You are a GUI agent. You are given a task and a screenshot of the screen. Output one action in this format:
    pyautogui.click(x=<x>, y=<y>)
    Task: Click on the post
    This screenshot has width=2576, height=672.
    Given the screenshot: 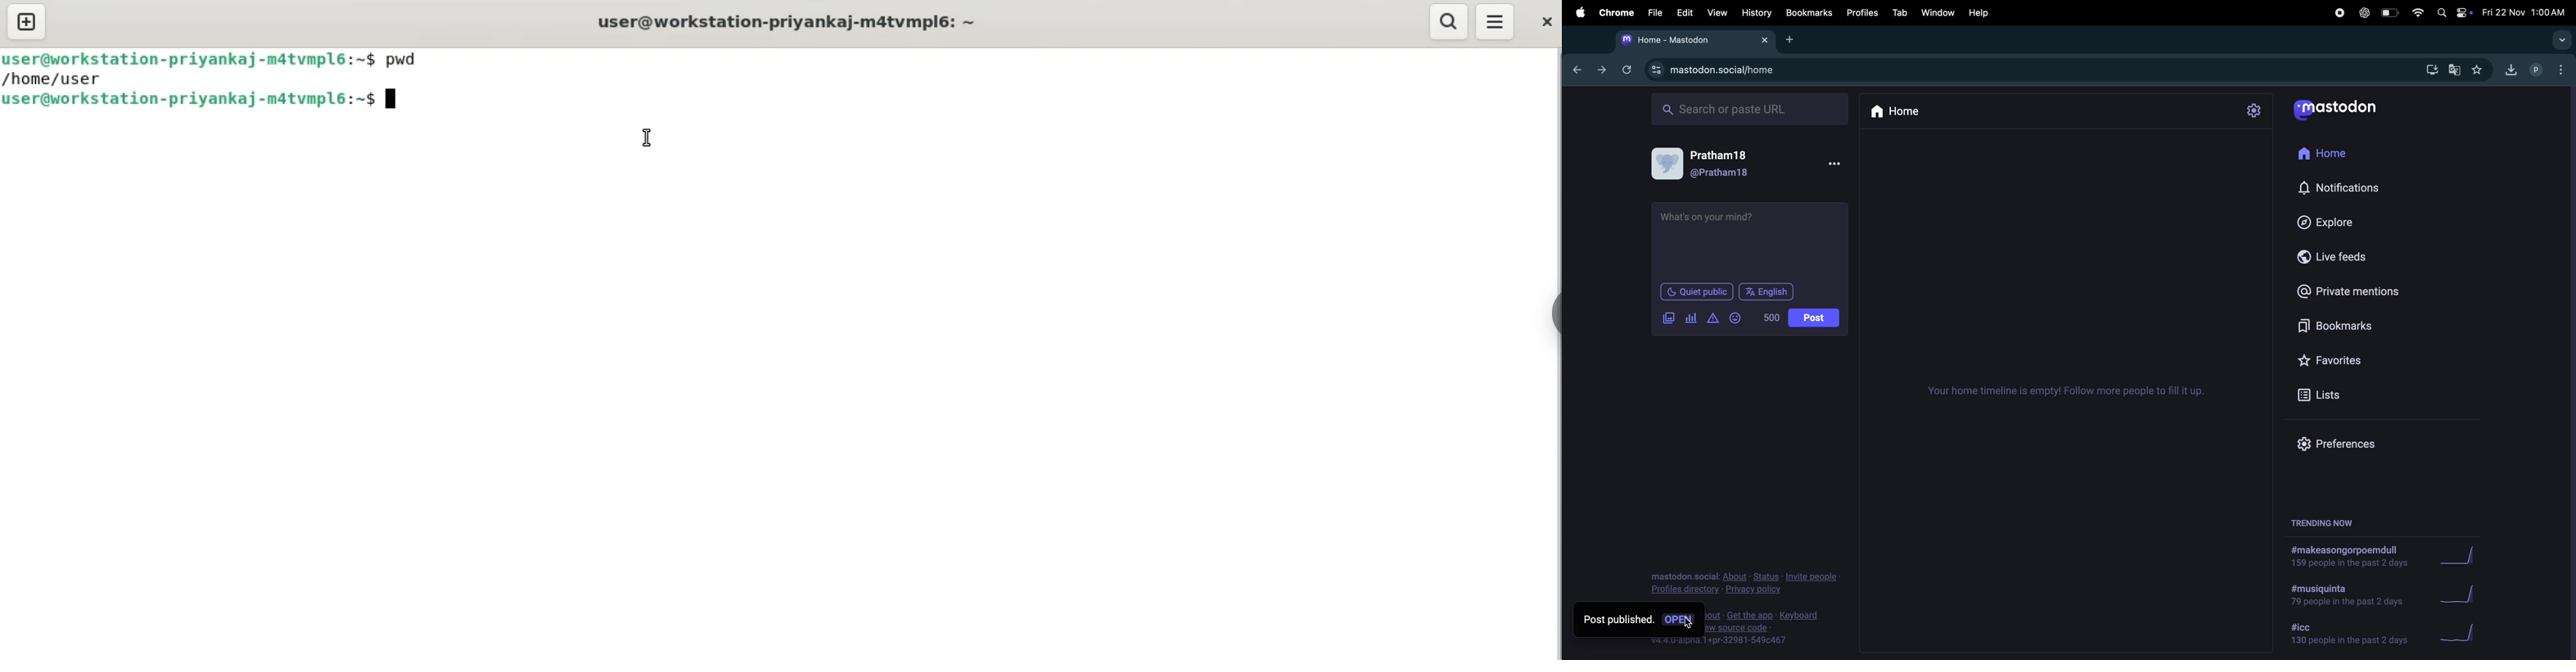 What is the action you would take?
    pyautogui.click(x=1812, y=318)
    